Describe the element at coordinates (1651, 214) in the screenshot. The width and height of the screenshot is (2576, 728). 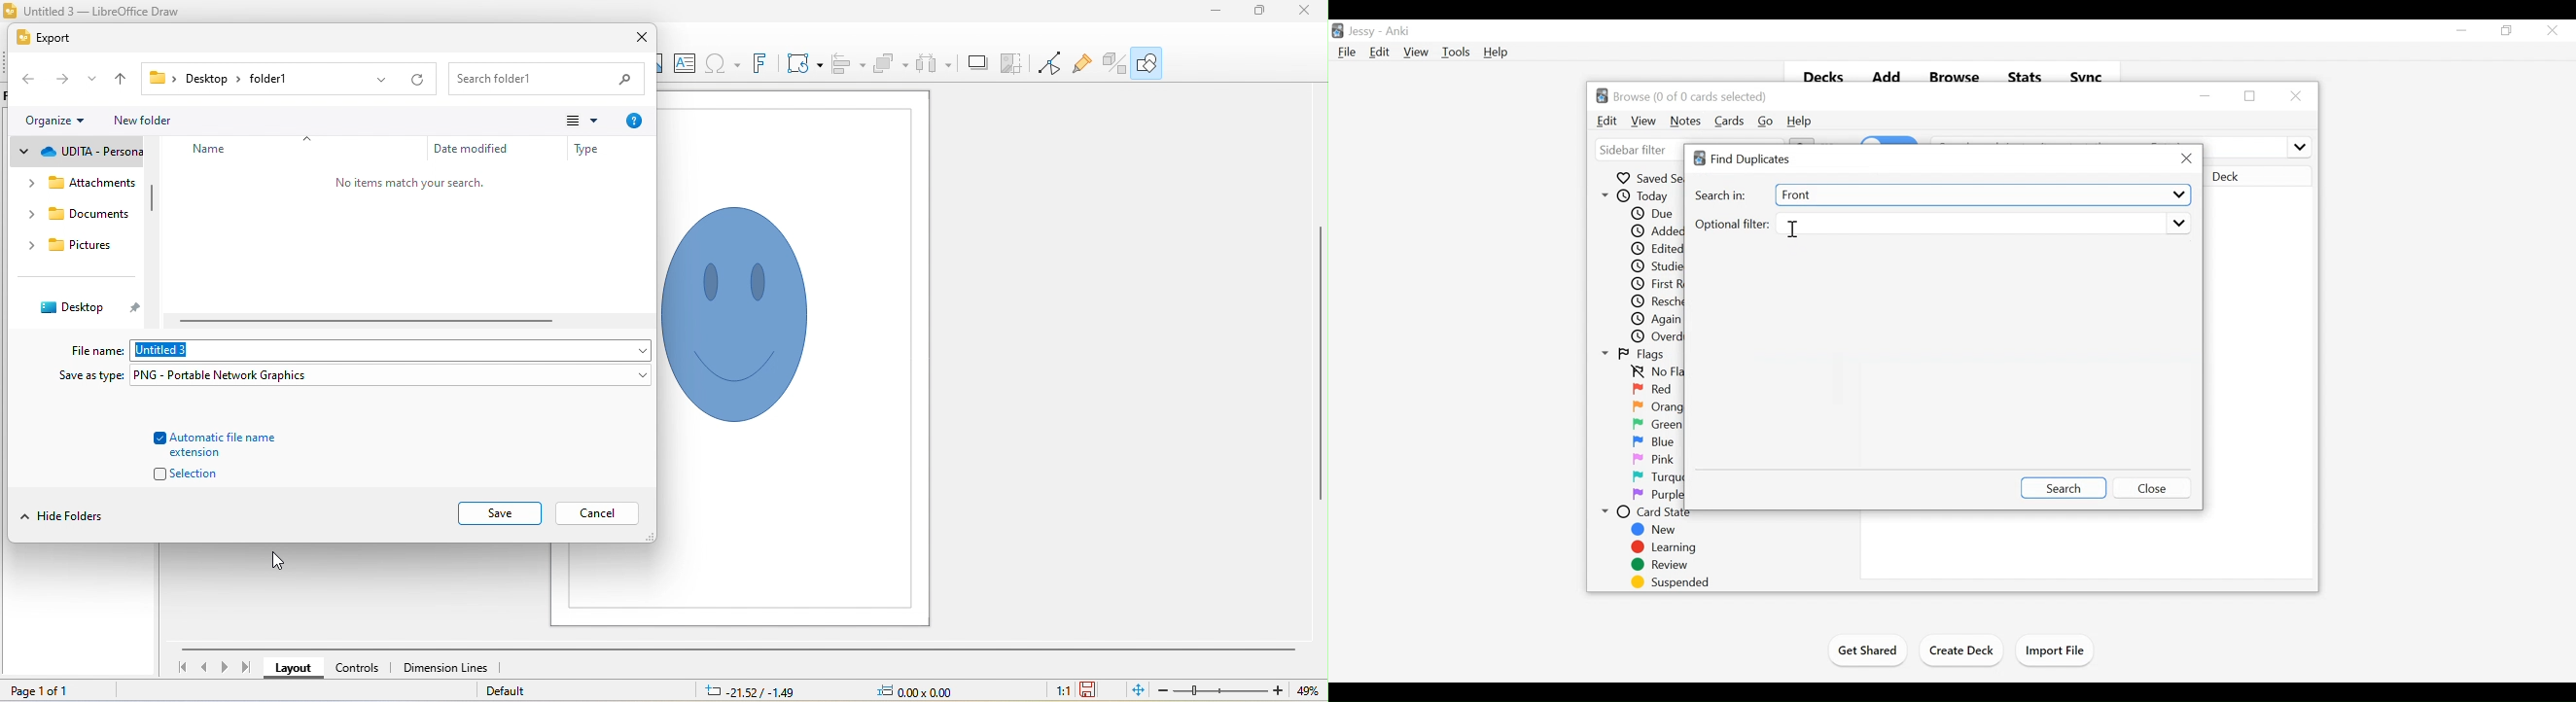
I see `Due` at that location.